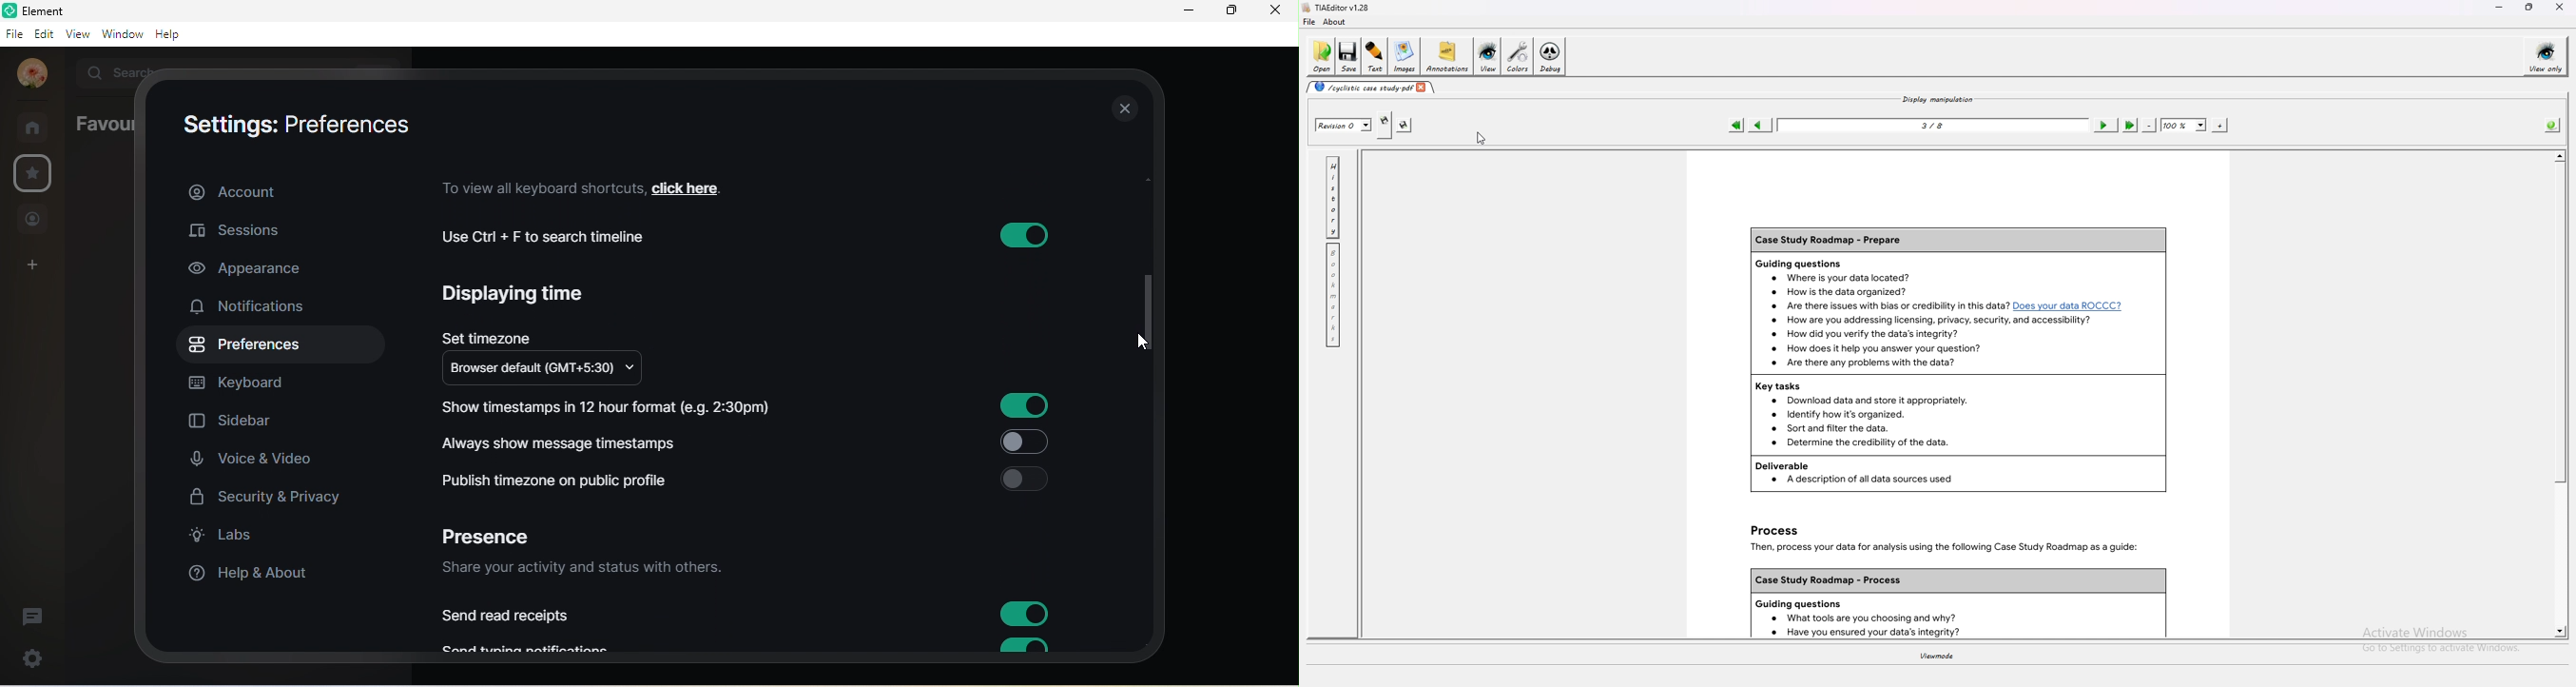 The width and height of the screenshot is (2576, 700). I want to click on sessions, so click(258, 229).